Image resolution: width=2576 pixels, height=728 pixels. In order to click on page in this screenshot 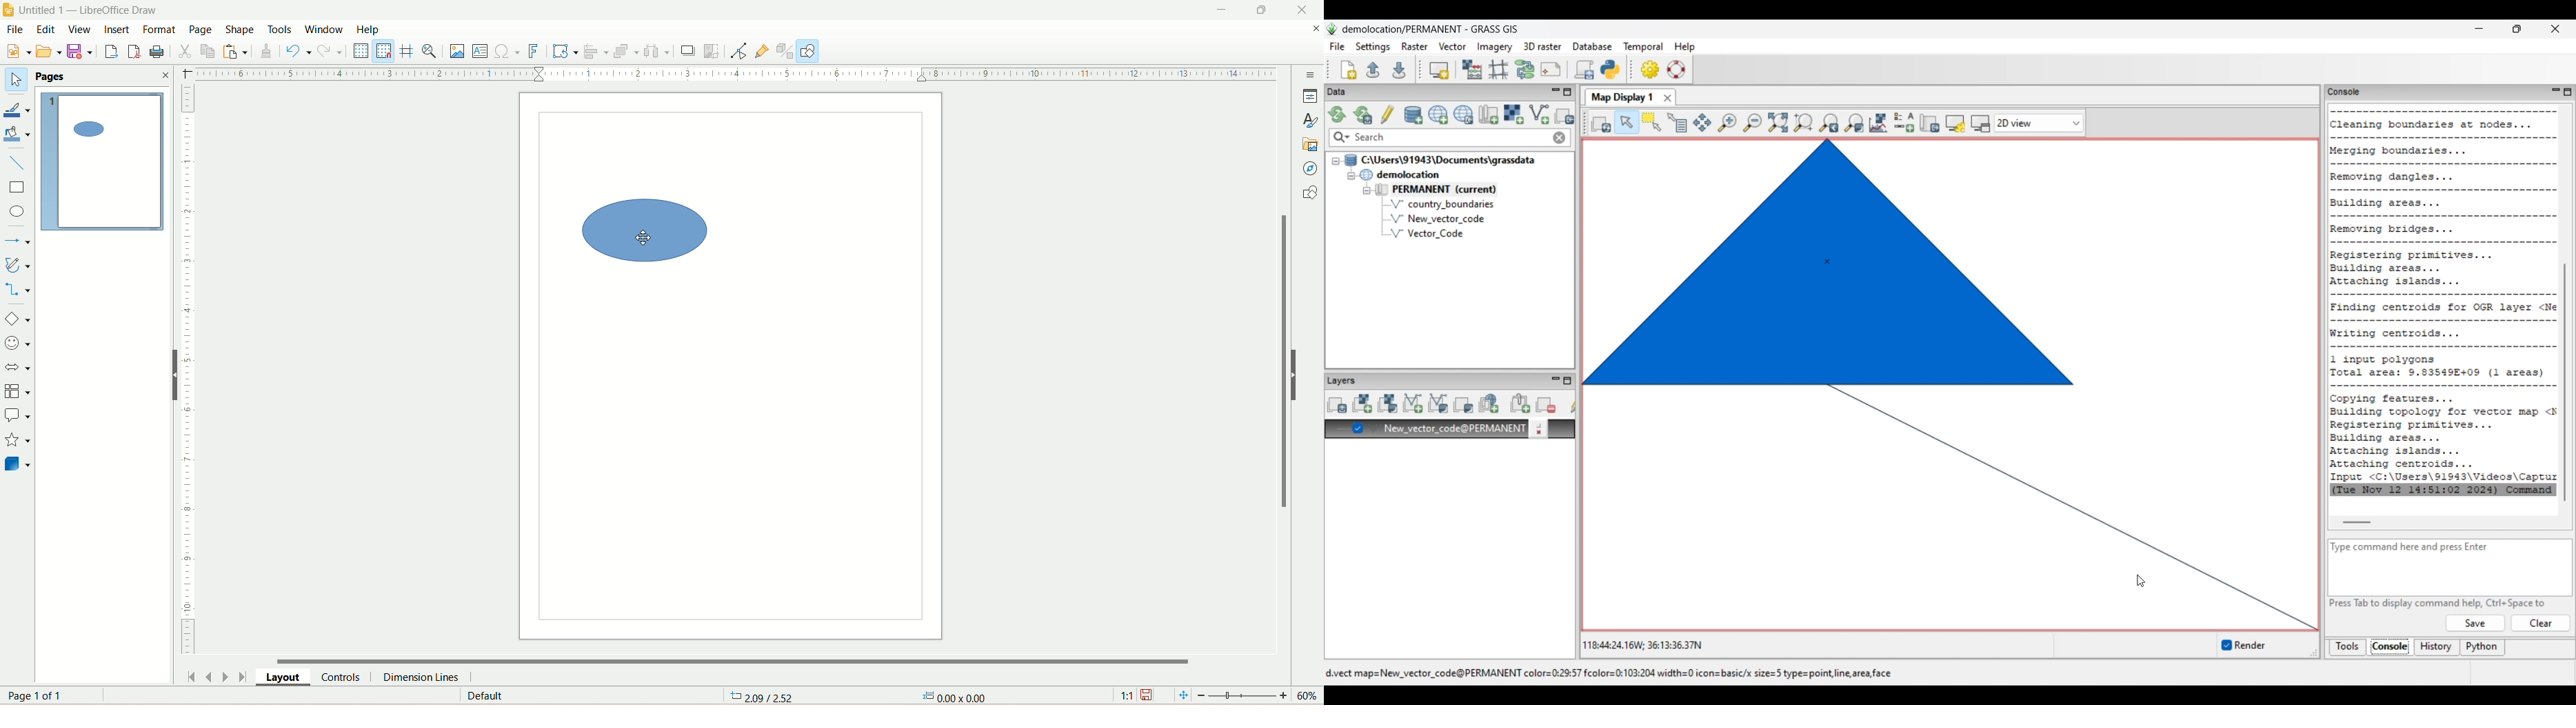, I will do `click(204, 29)`.